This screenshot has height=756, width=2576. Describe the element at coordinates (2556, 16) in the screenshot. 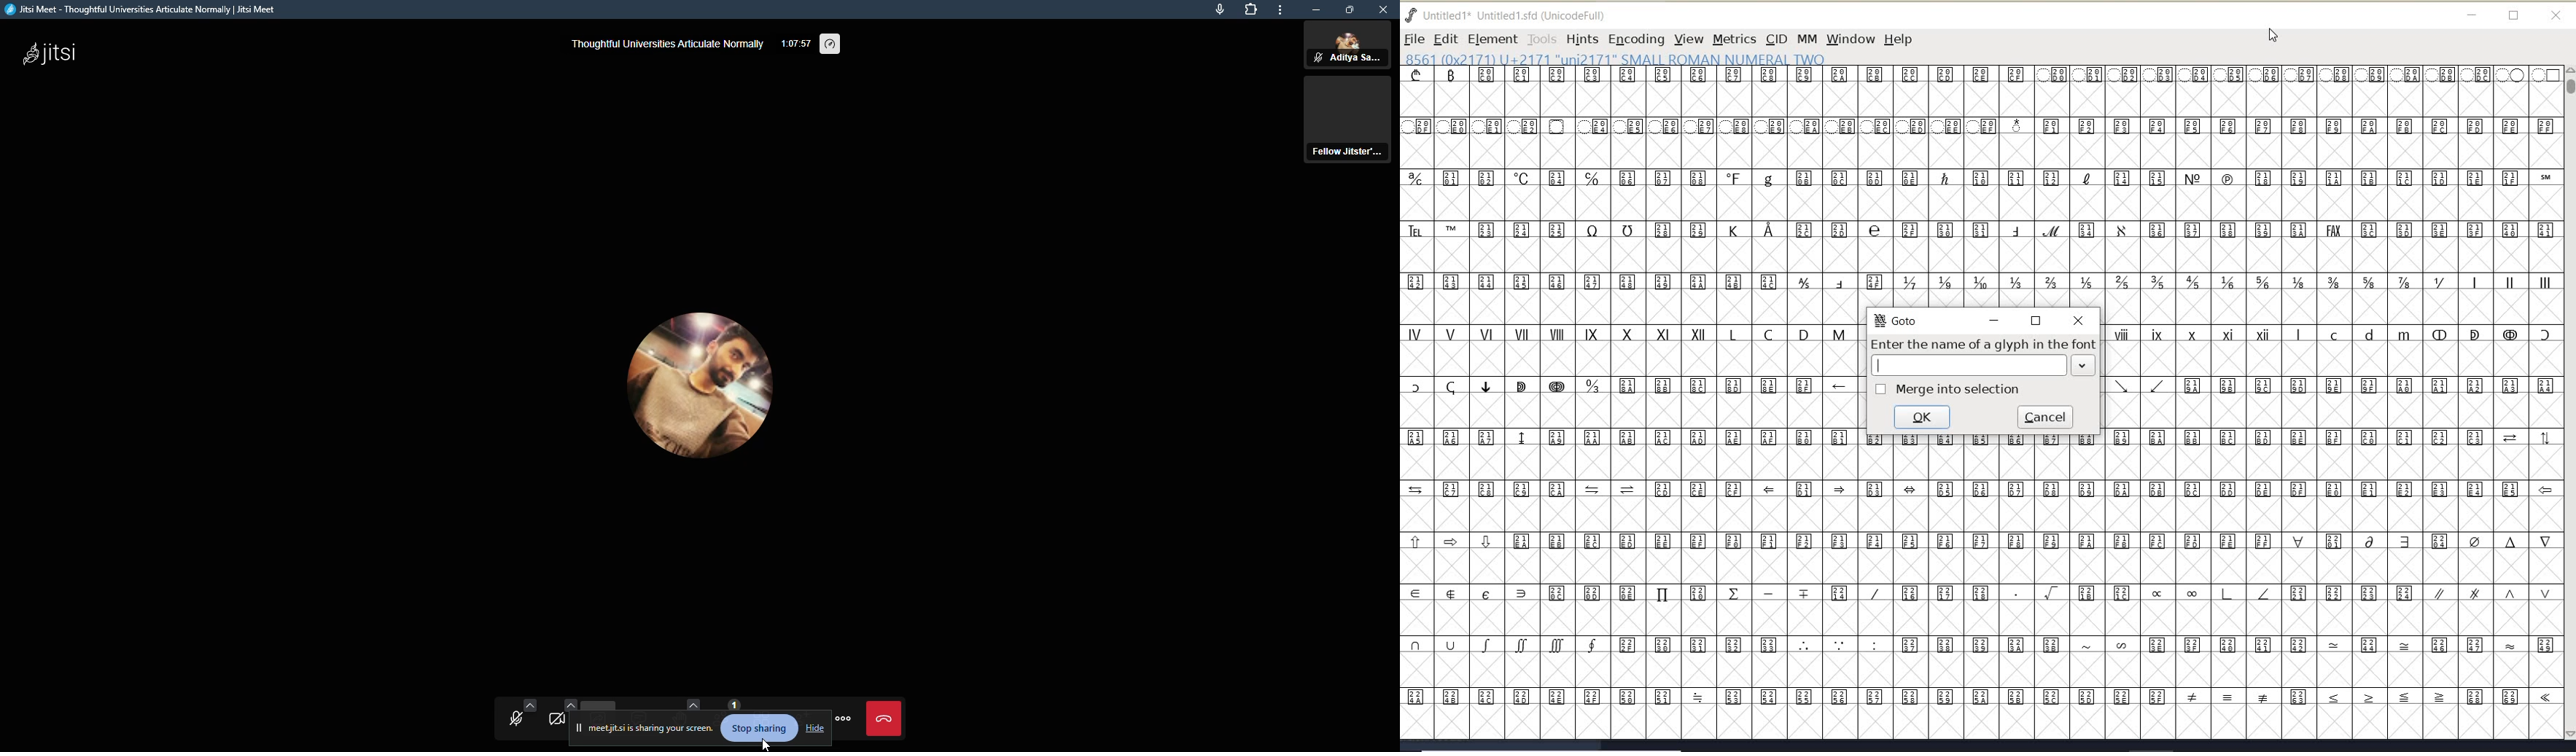

I see `close` at that location.